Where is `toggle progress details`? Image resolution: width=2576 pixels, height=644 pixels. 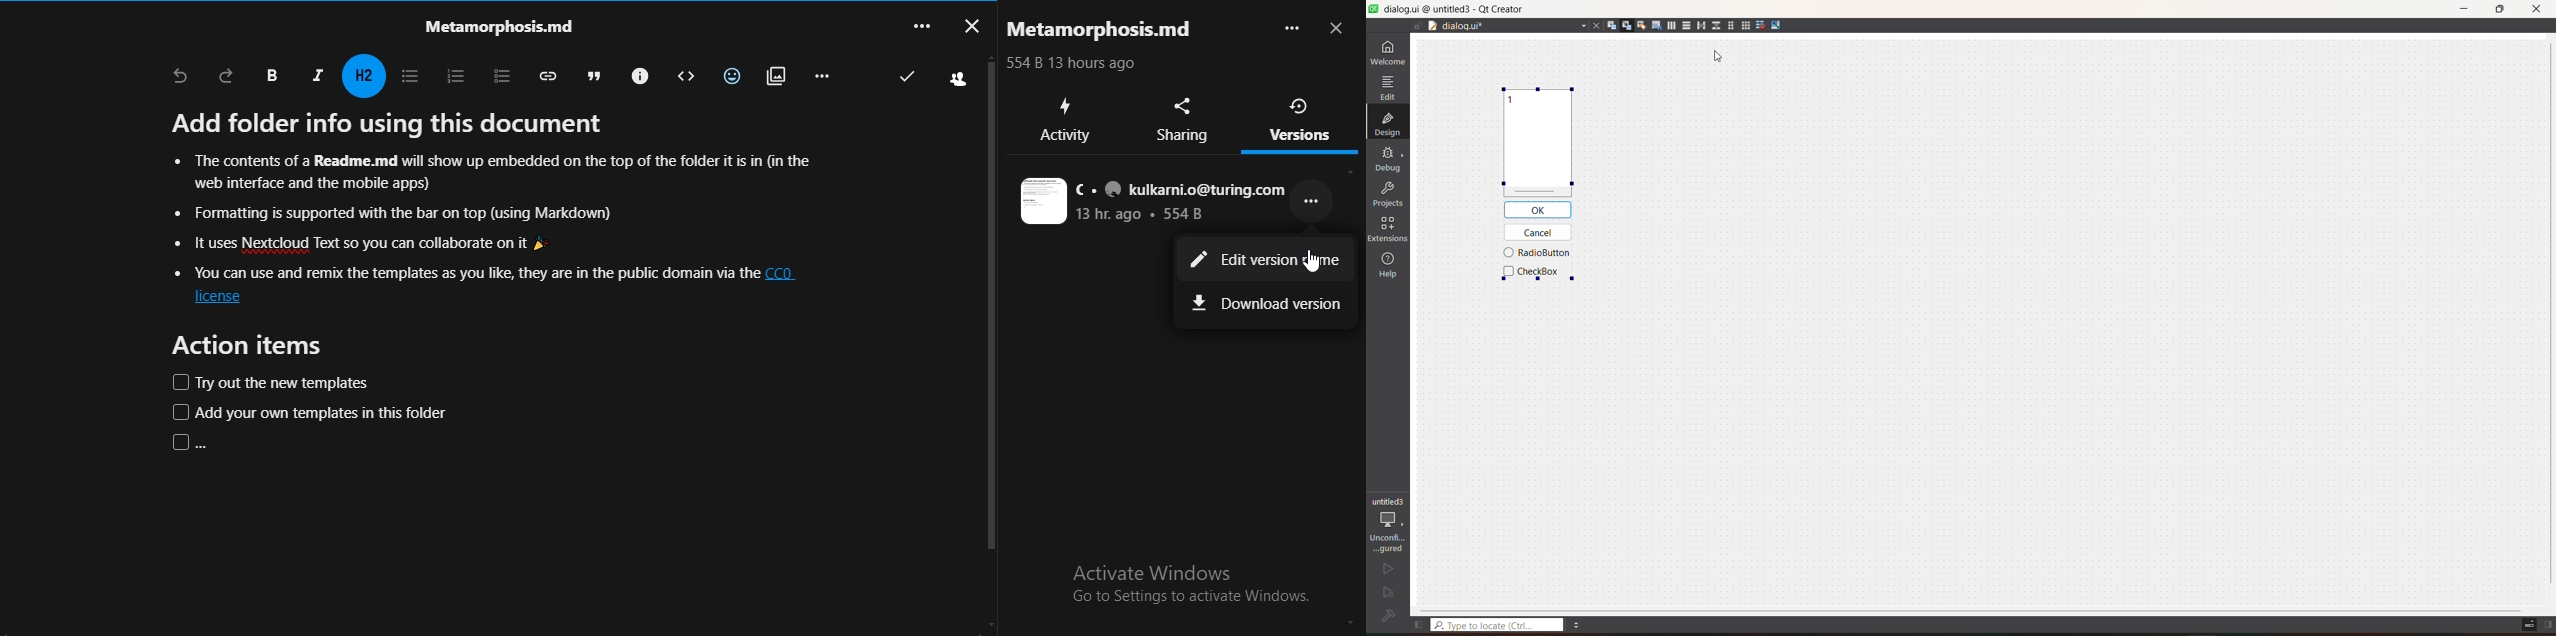
toggle progress details is located at coordinates (2529, 624).